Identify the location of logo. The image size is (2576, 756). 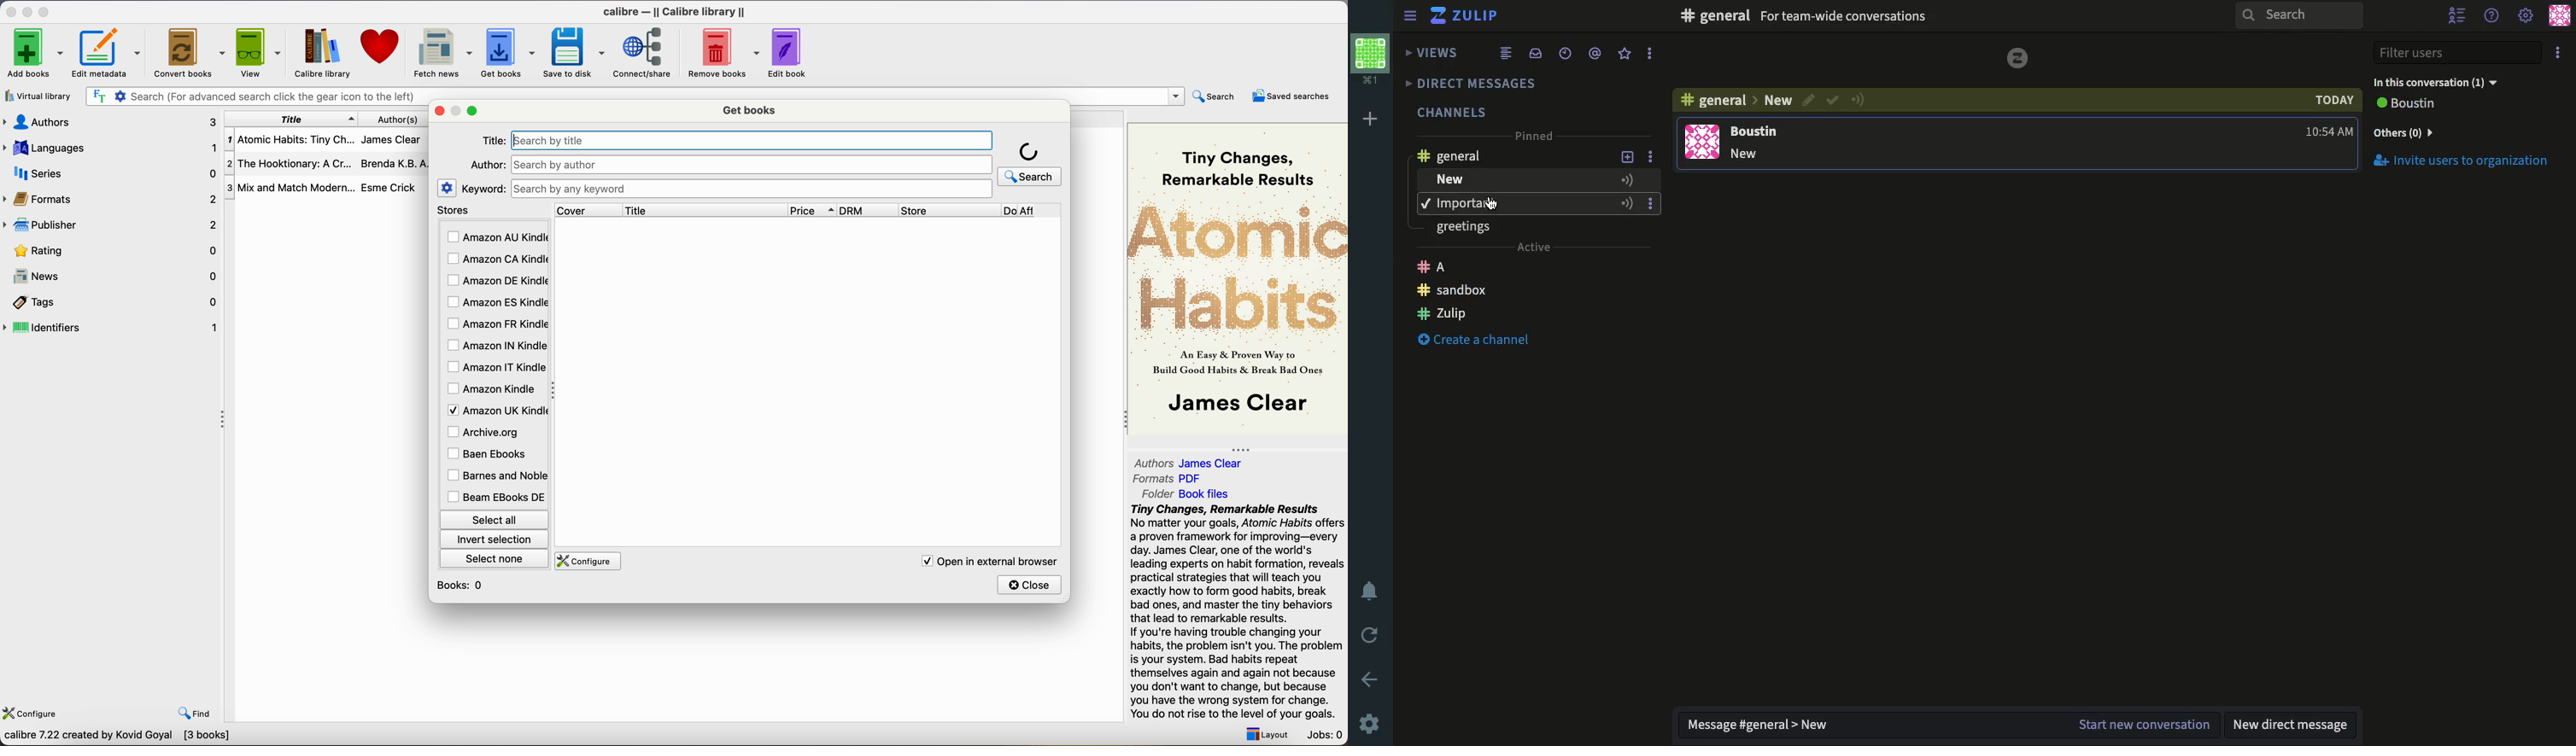
(2022, 58).